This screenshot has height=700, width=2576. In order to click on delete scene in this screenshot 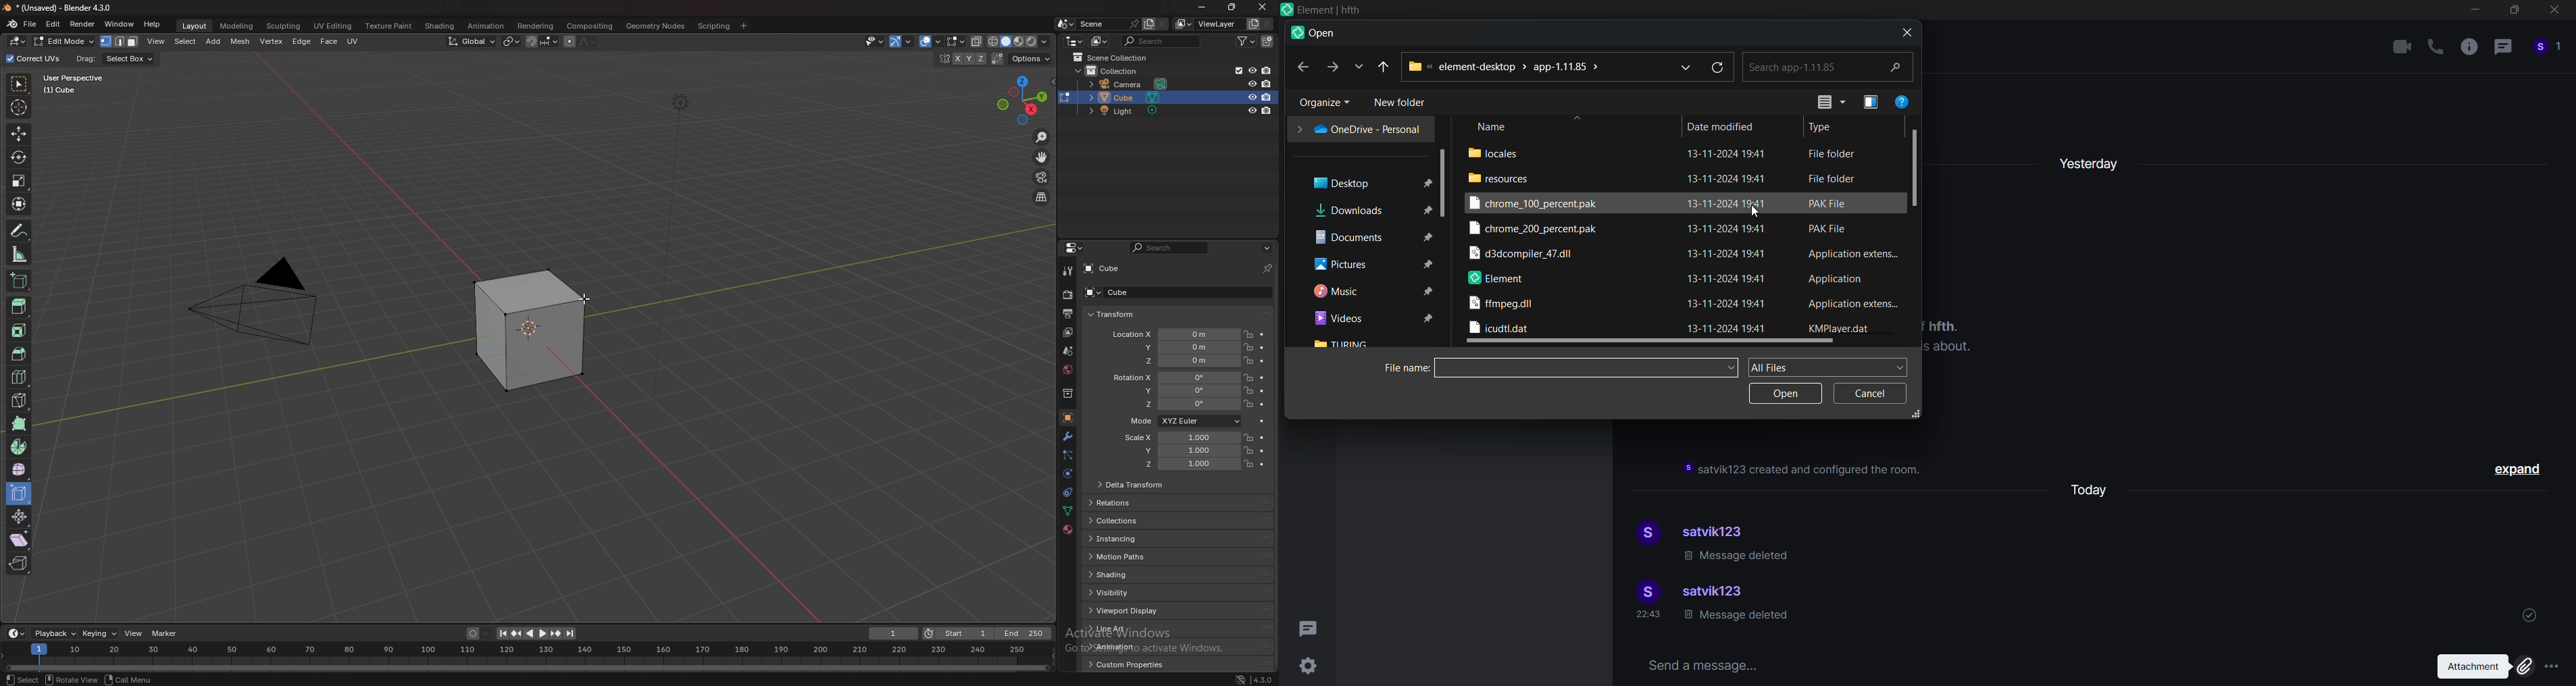, I will do `click(1164, 25)`.